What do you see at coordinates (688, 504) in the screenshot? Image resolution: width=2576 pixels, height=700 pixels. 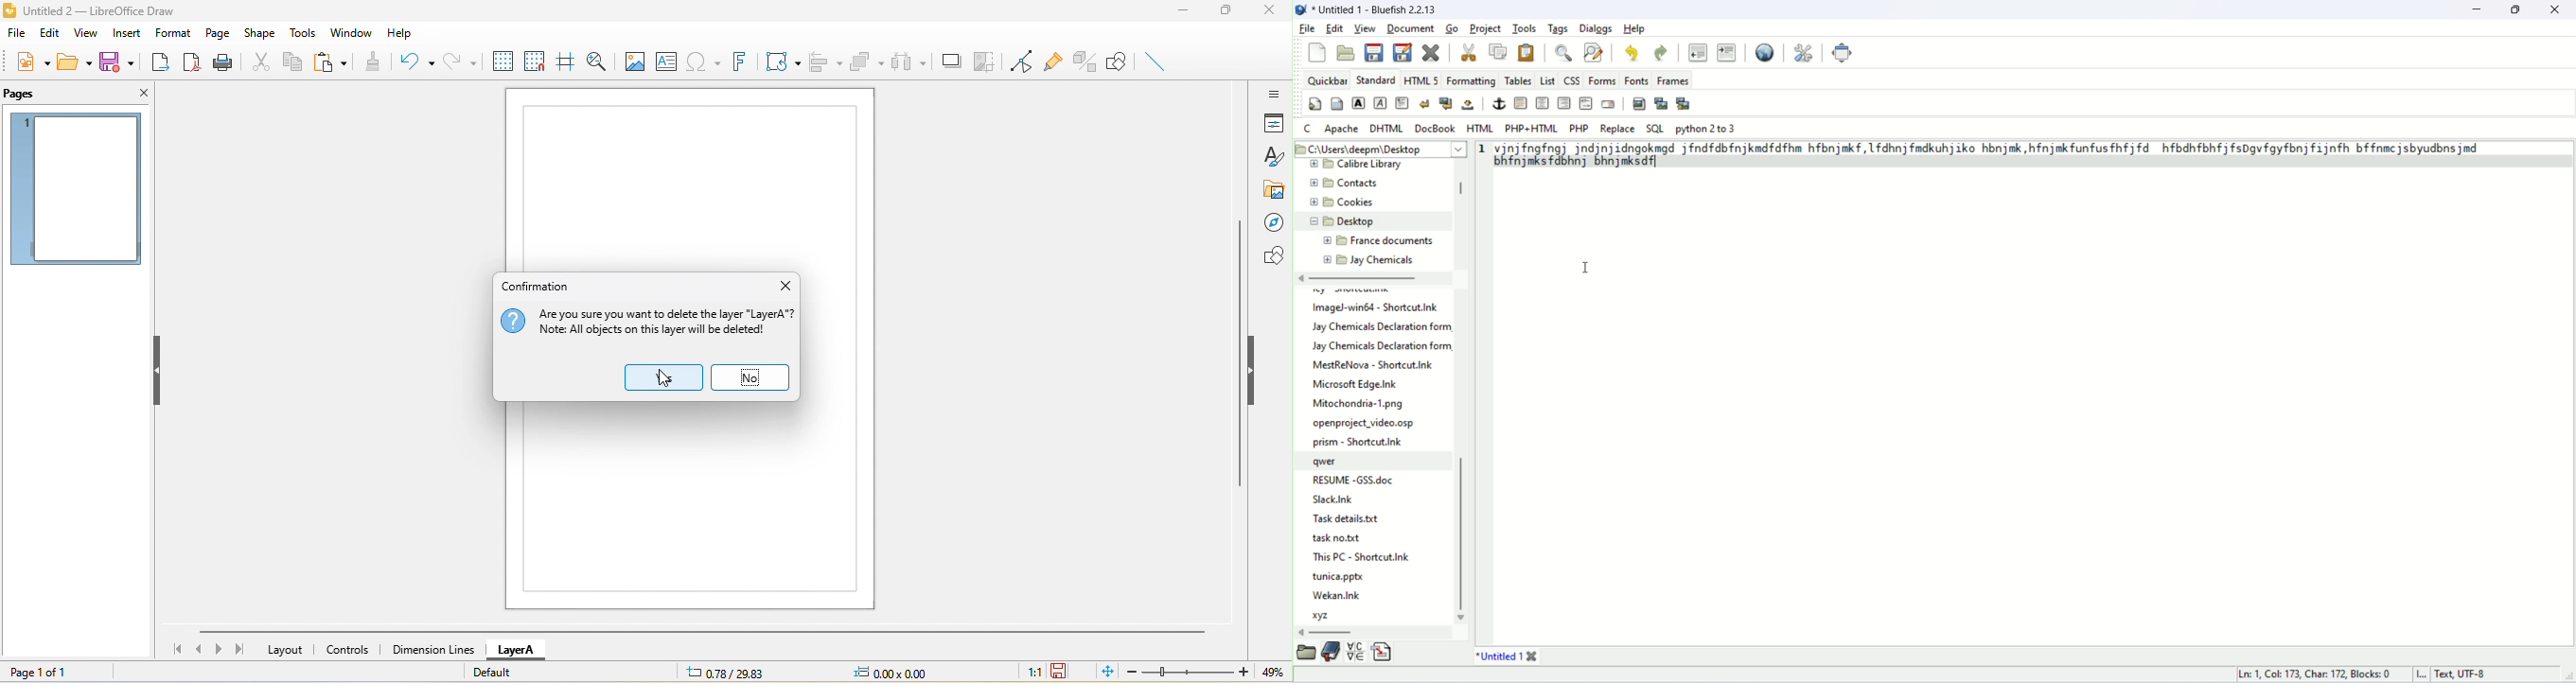 I see `page 1 canvas` at bounding box center [688, 504].